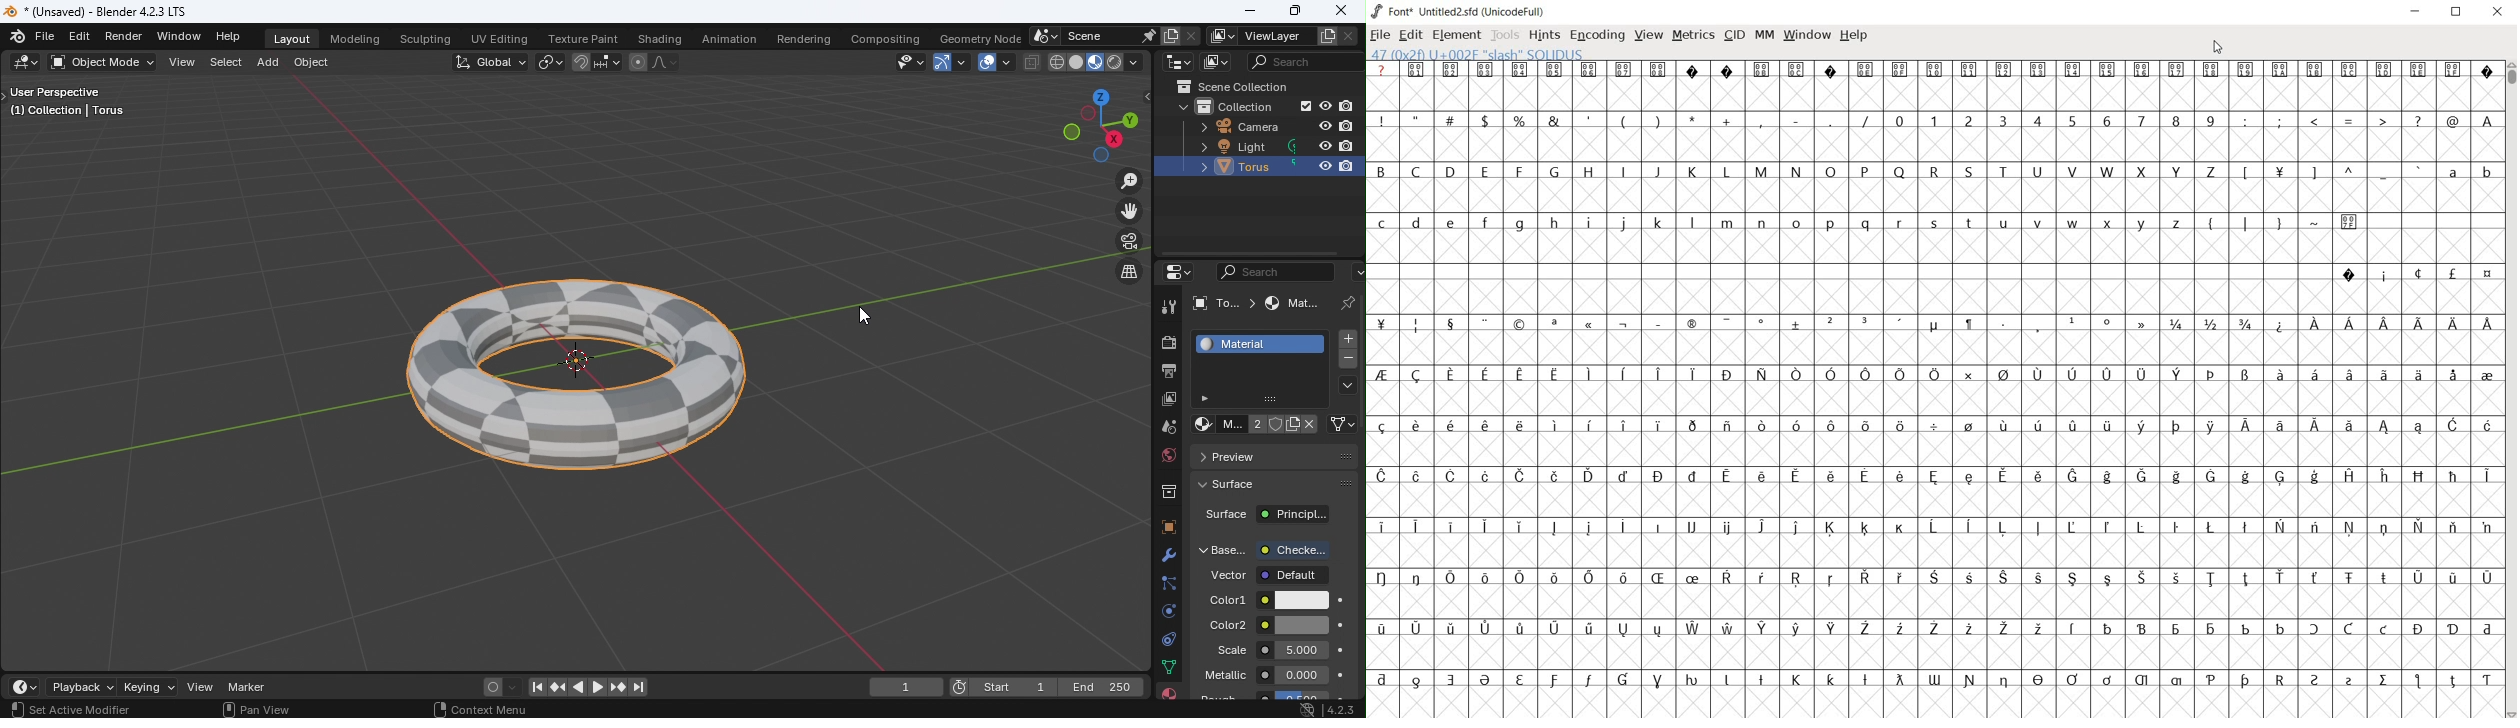  Describe the element at coordinates (641, 687) in the screenshot. I see `Jump to first/last frame in frame range` at that location.